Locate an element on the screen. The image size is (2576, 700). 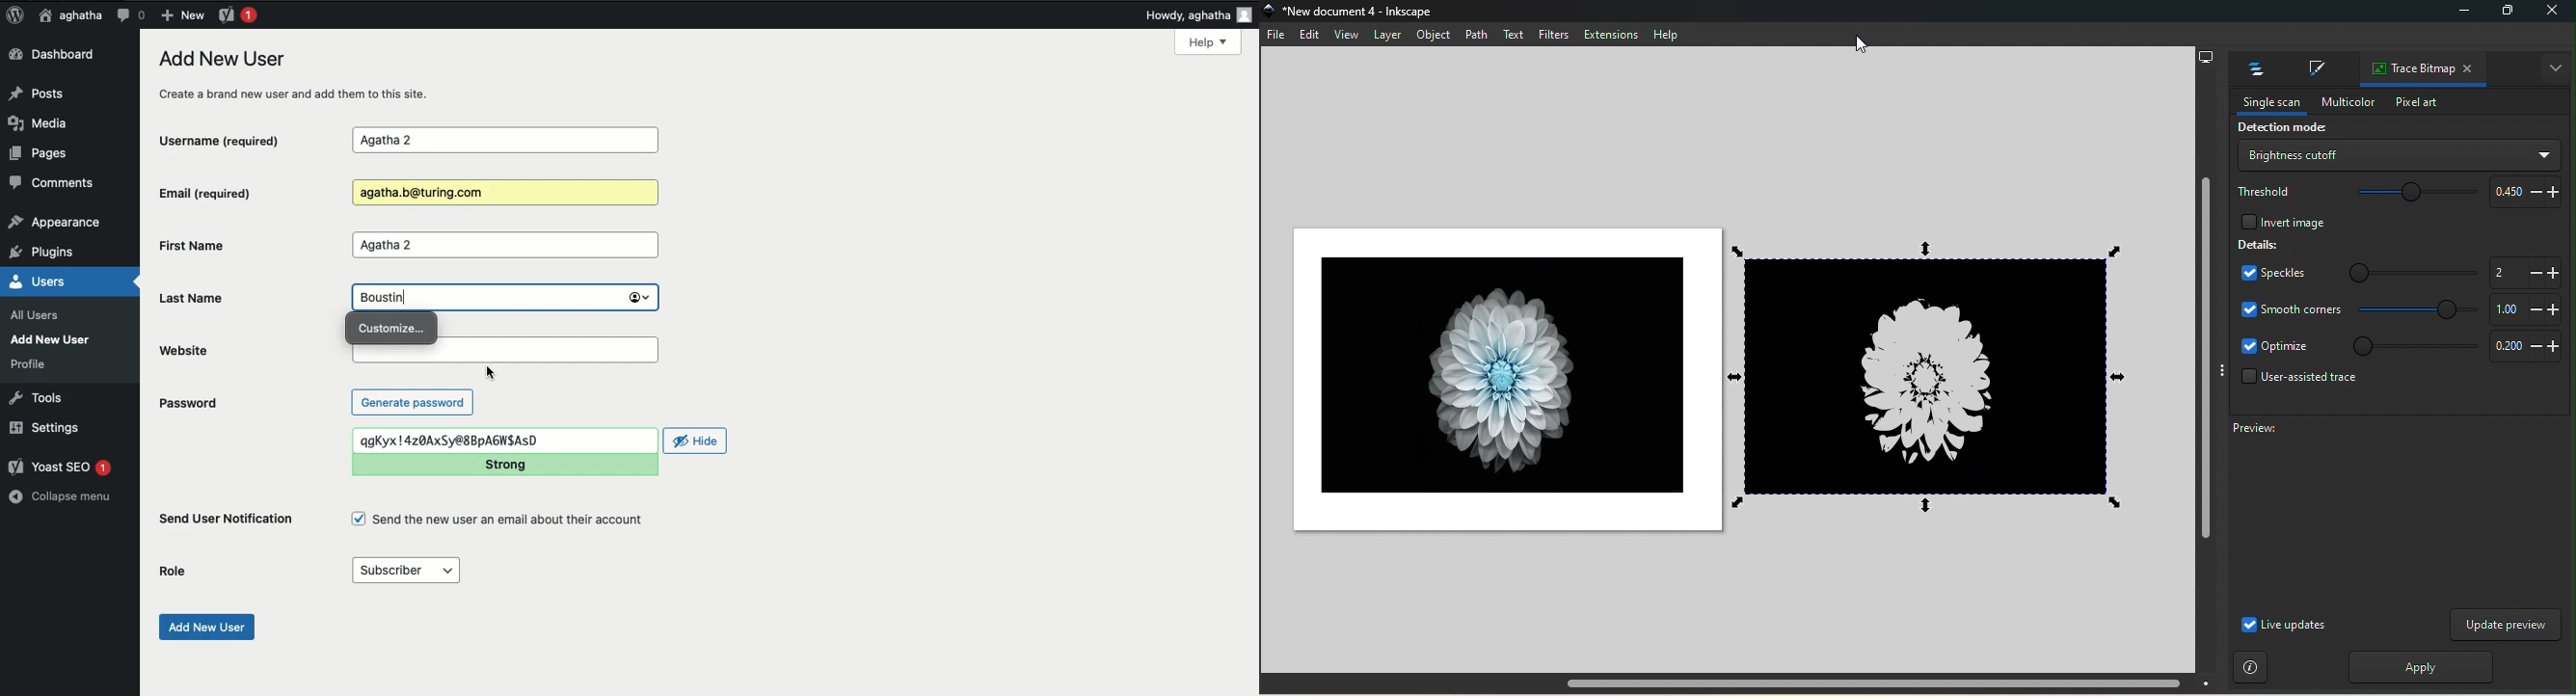
Threshold is located at coordinates (2266, 190).